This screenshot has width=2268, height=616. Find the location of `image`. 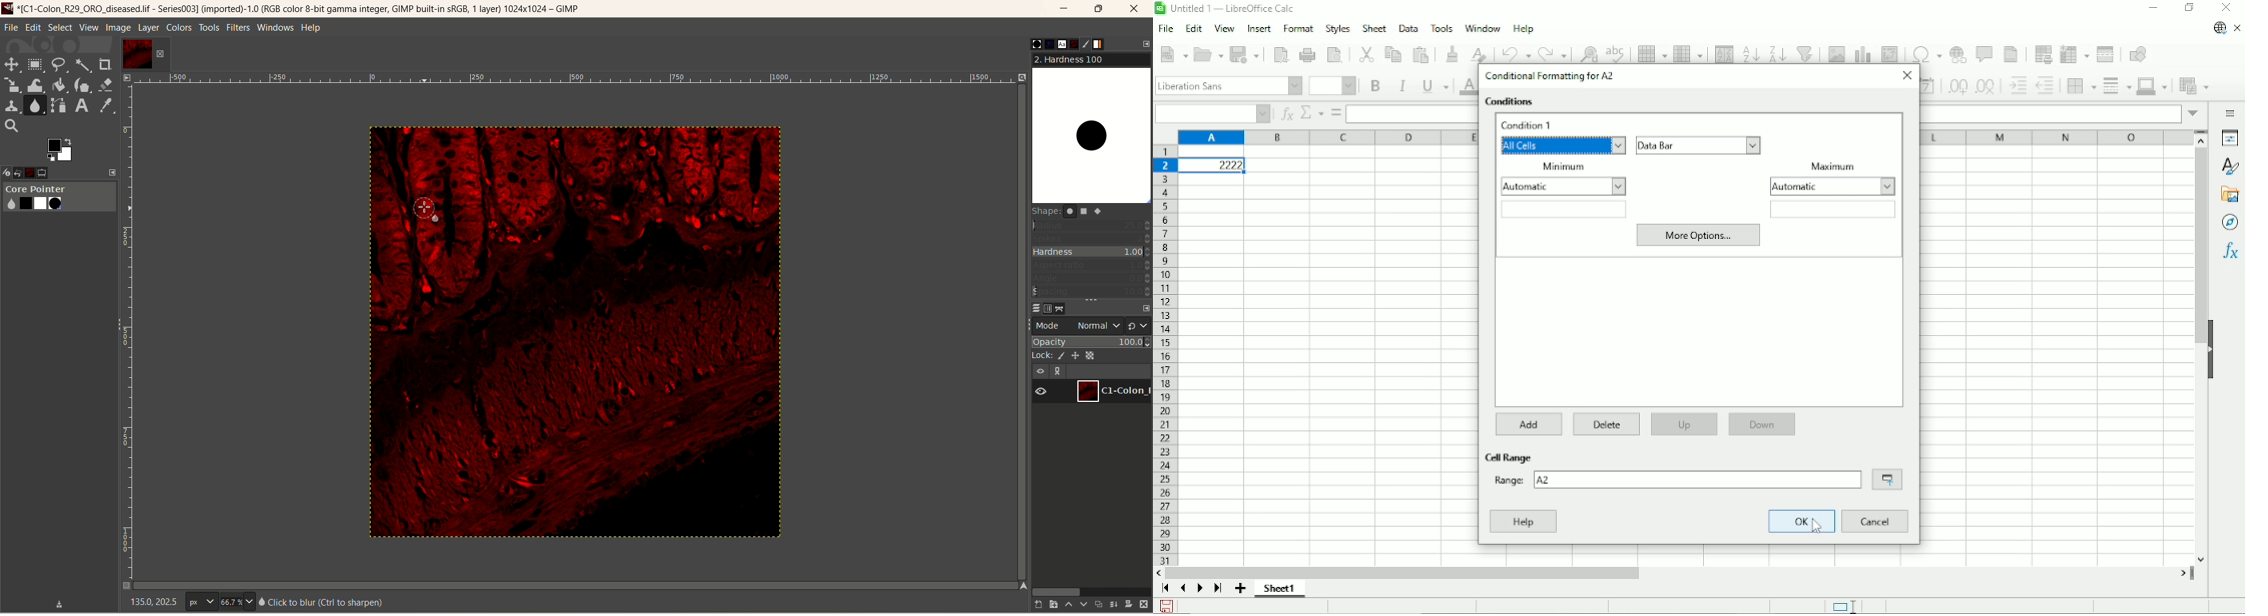

image is located at coordinates (118, 28).